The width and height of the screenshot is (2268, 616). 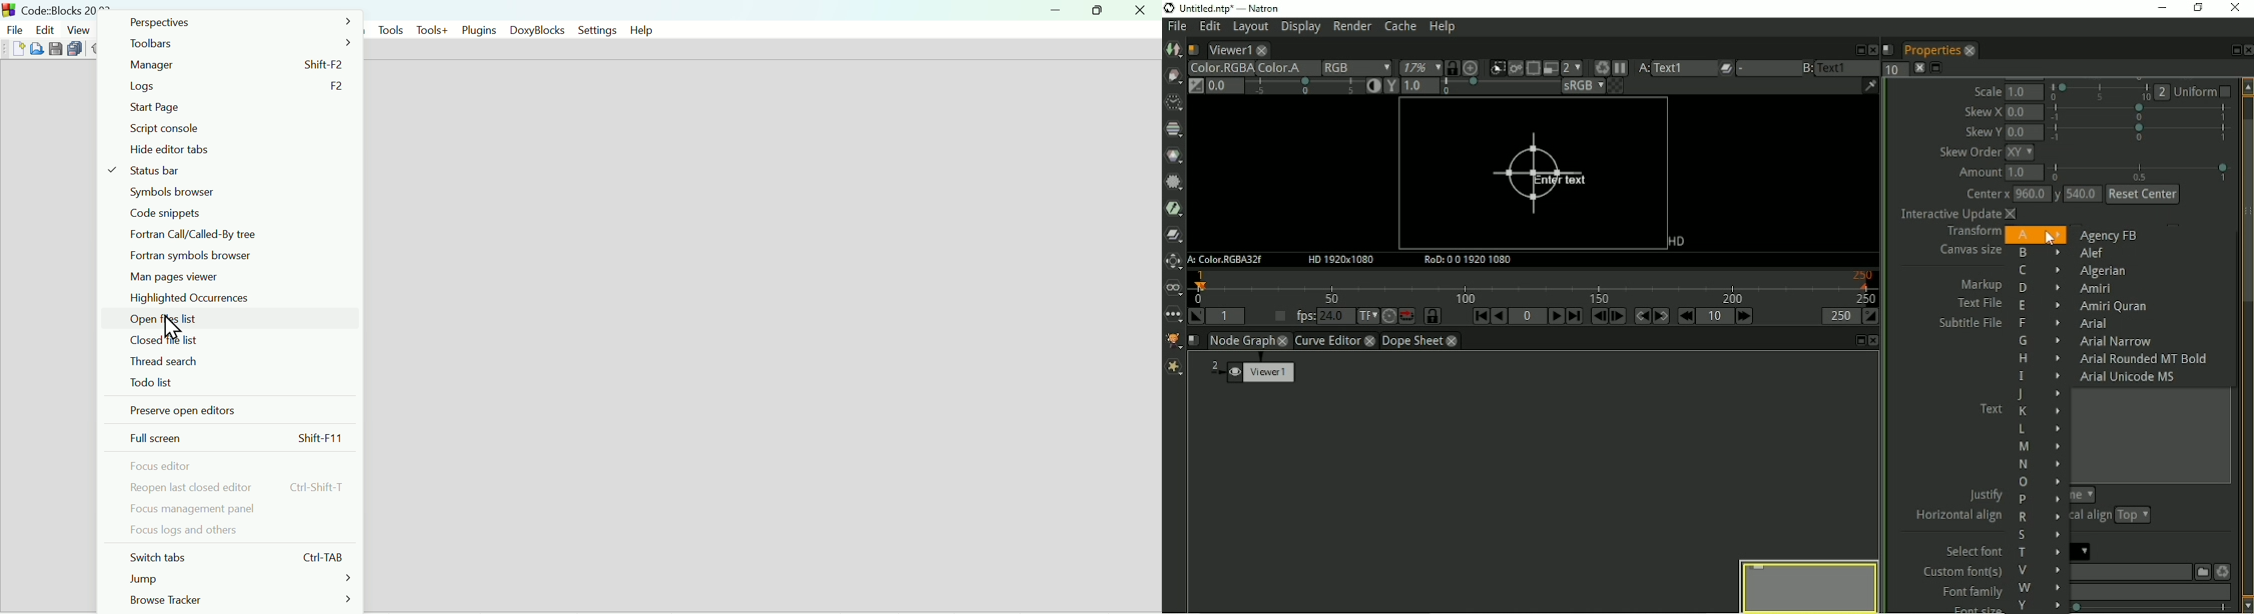 What do you see at coordinates (1219, 68) in the screenshot?
I see `Color.RGBA` at bounding box center [1219, 68].